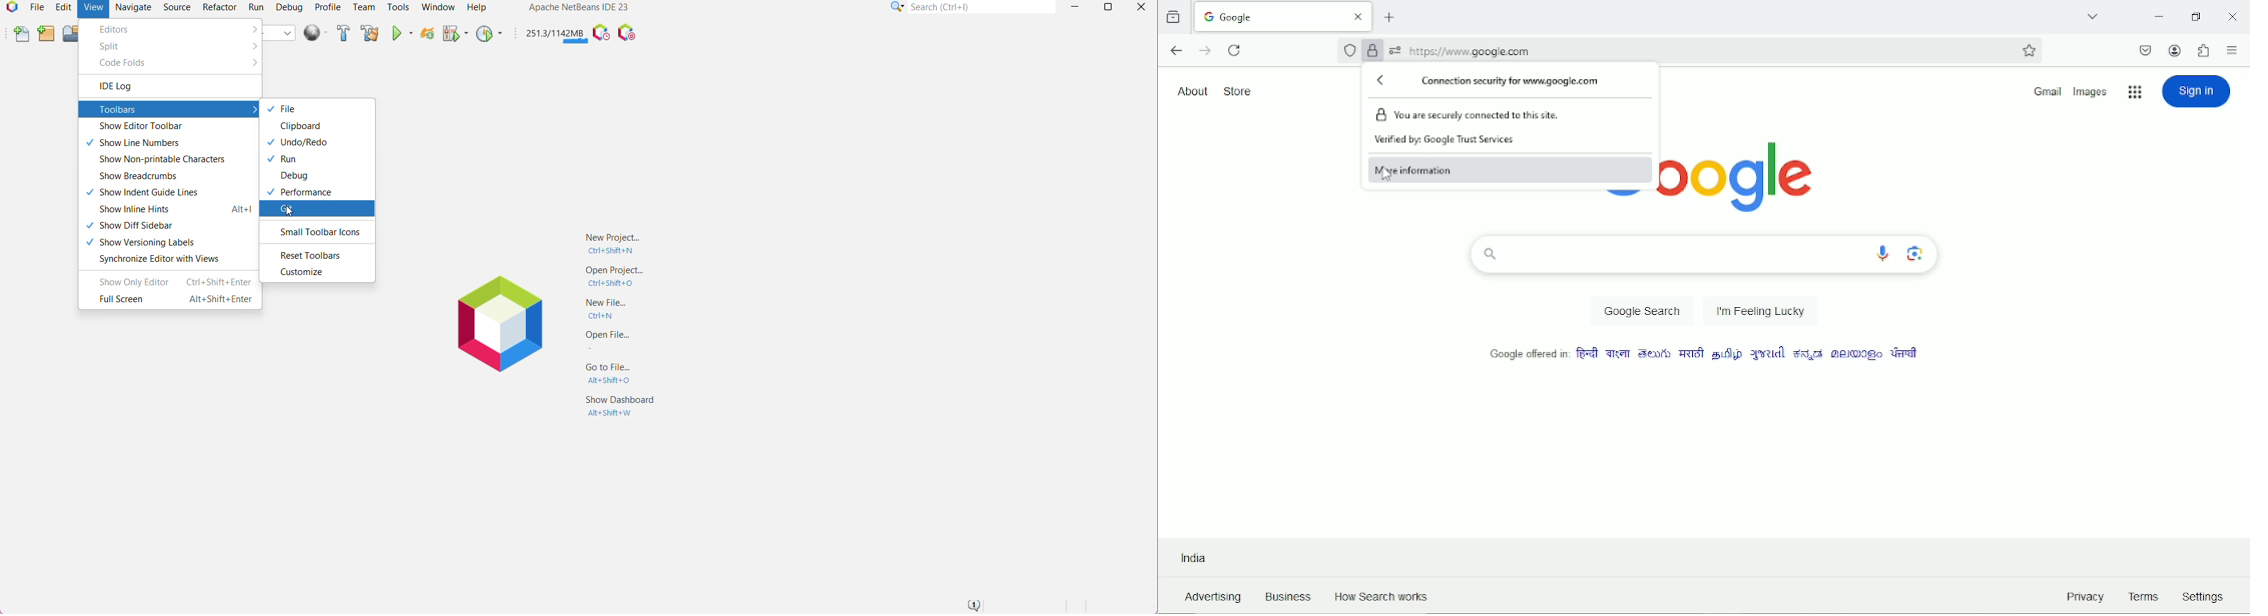 The image size is (2268, 616). What do you see at coordinates (613, 242) in the screenshot?
I see `New Project` at bounding box center [613, 242].